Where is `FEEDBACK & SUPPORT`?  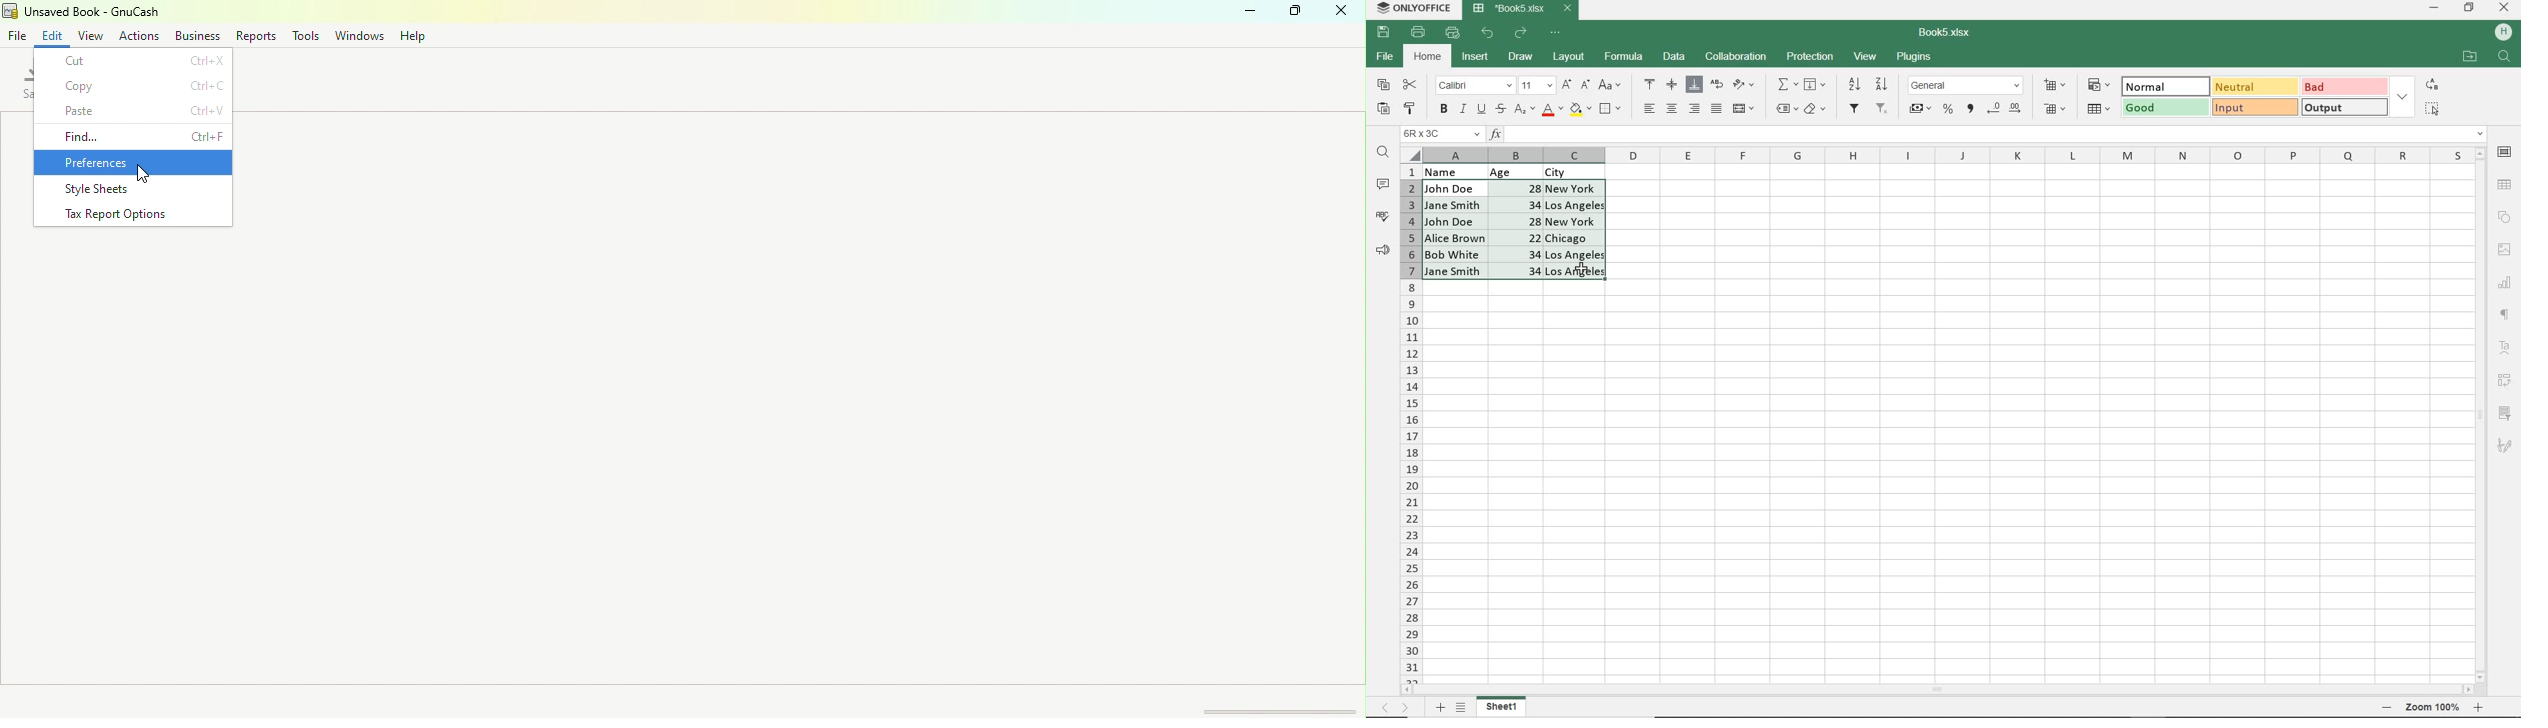 FEEDBACK & SUPPORT is located at coordinates (1383, 250).